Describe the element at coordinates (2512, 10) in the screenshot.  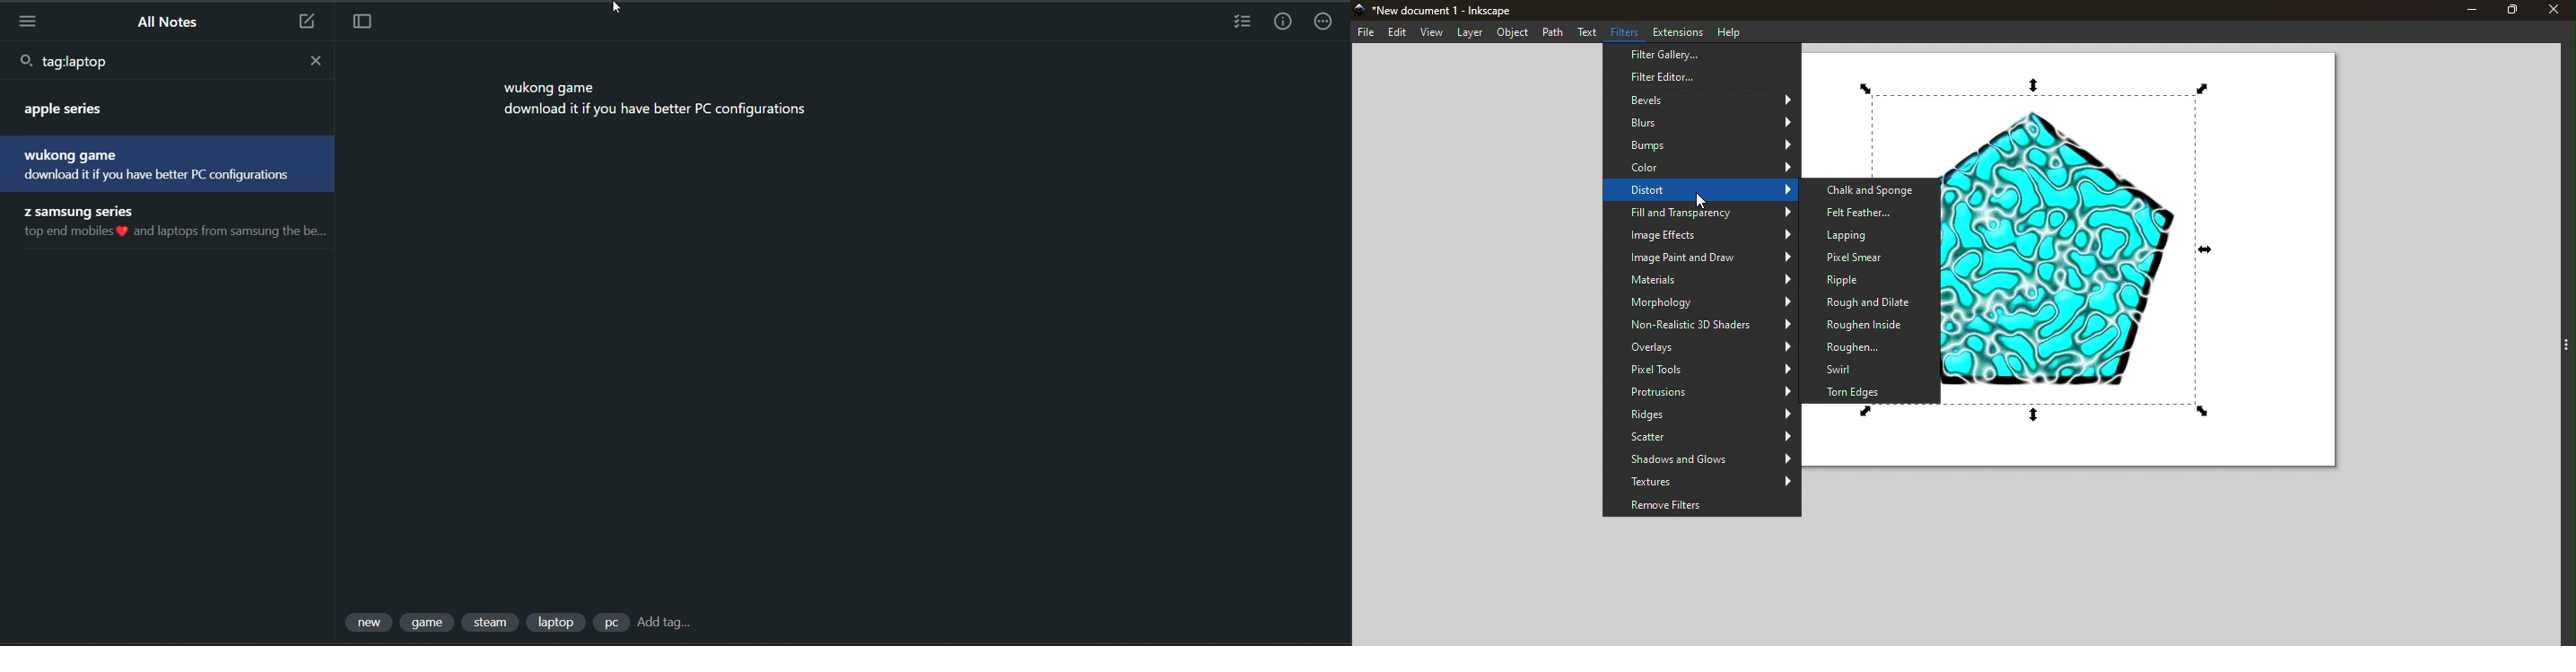
I see `Maximize` at that location.